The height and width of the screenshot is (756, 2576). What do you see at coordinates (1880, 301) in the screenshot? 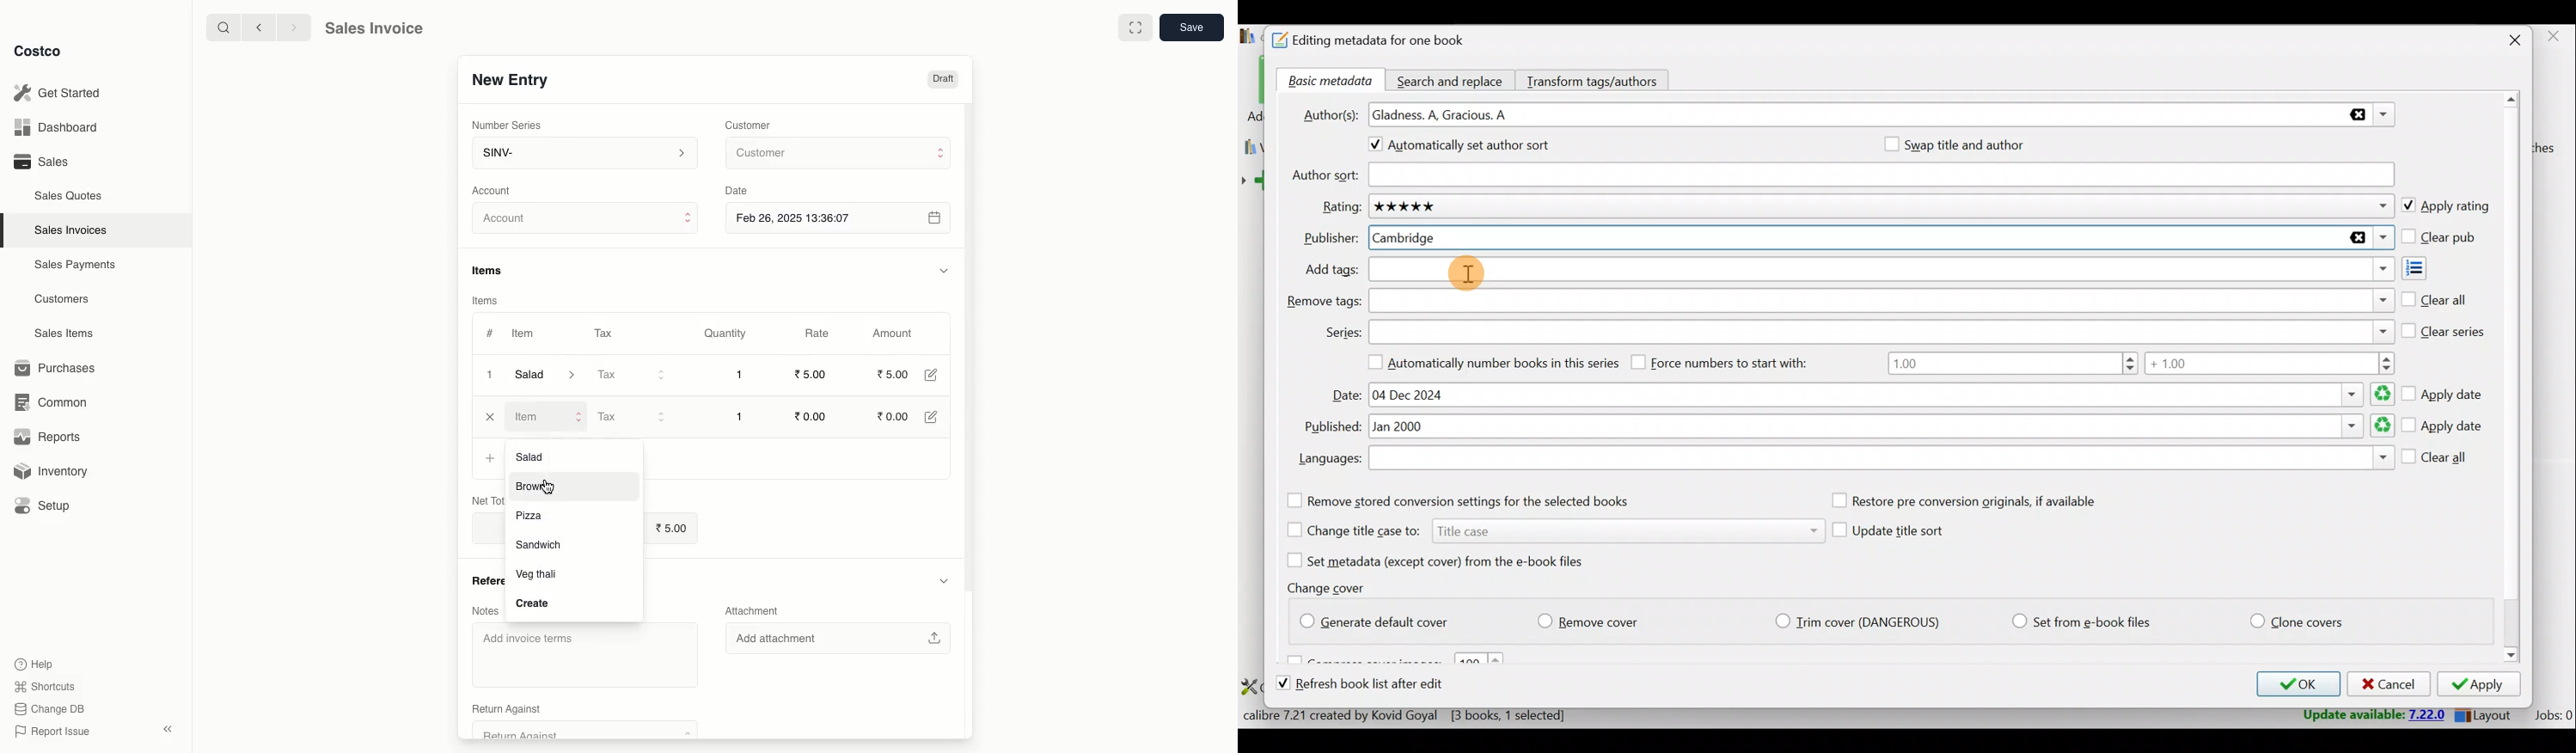
I see `Remove tags` at bounding box center [1880, 301].